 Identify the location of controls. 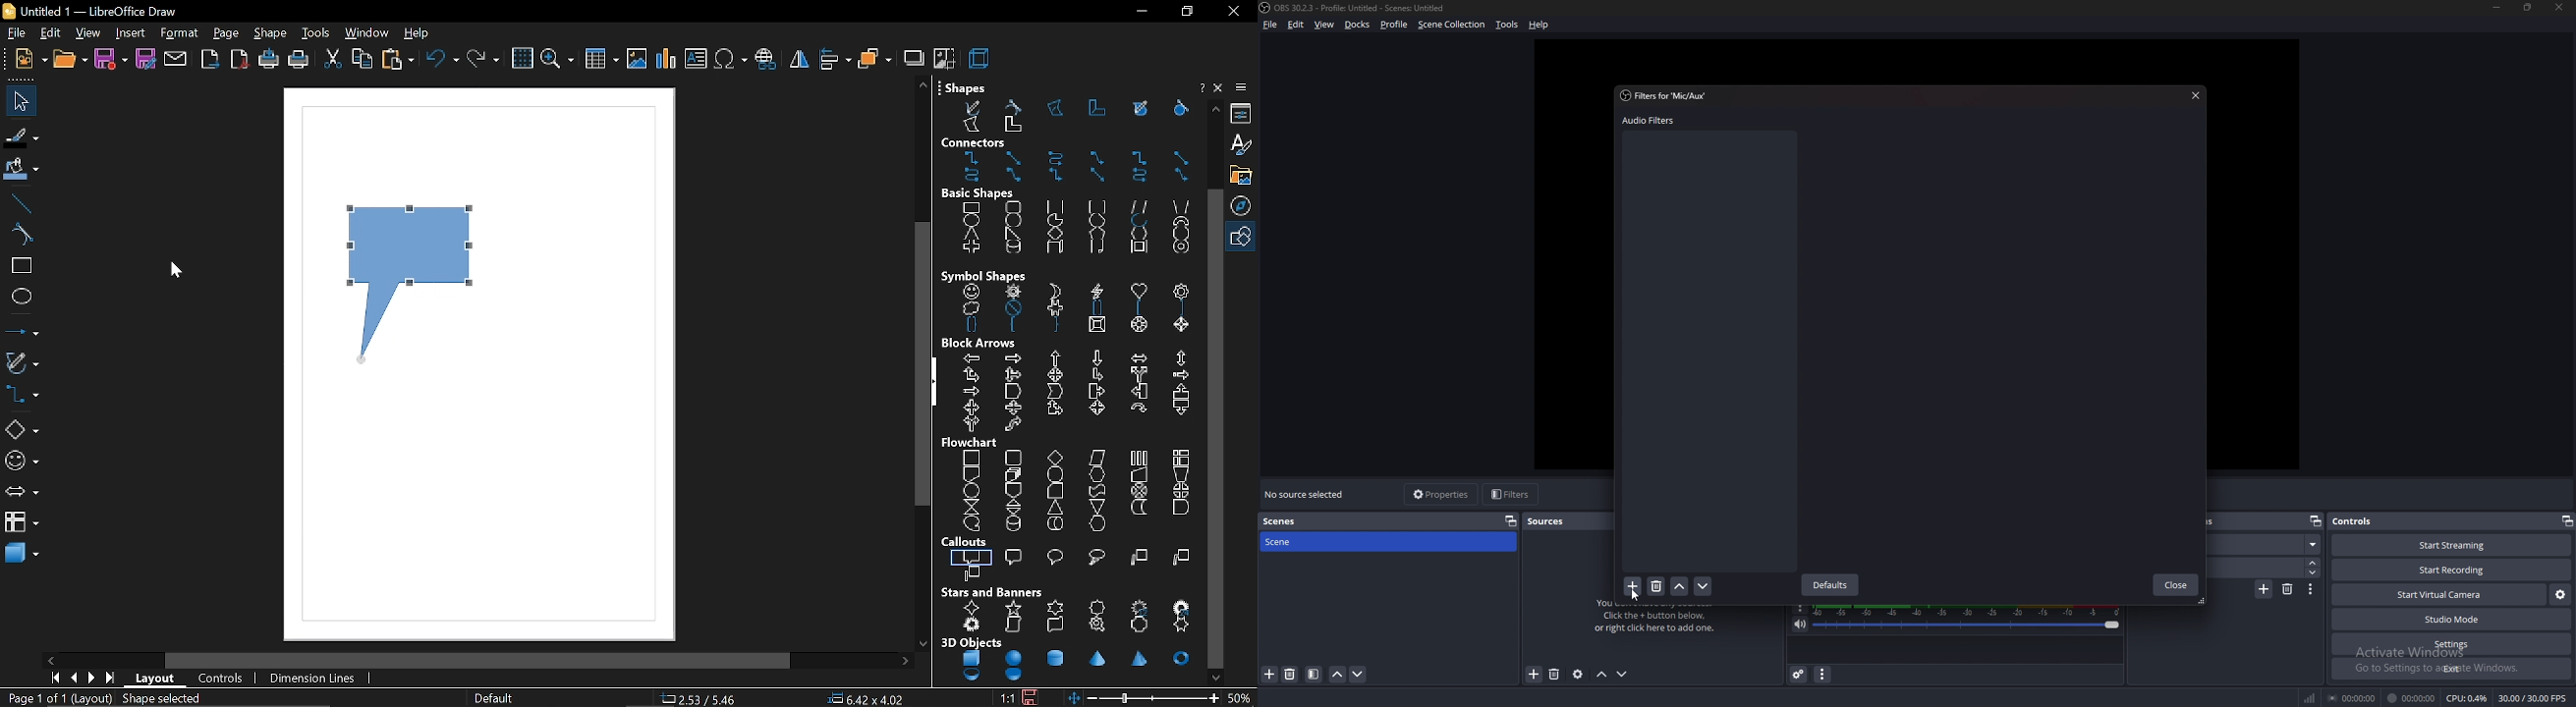
(2358, 522).